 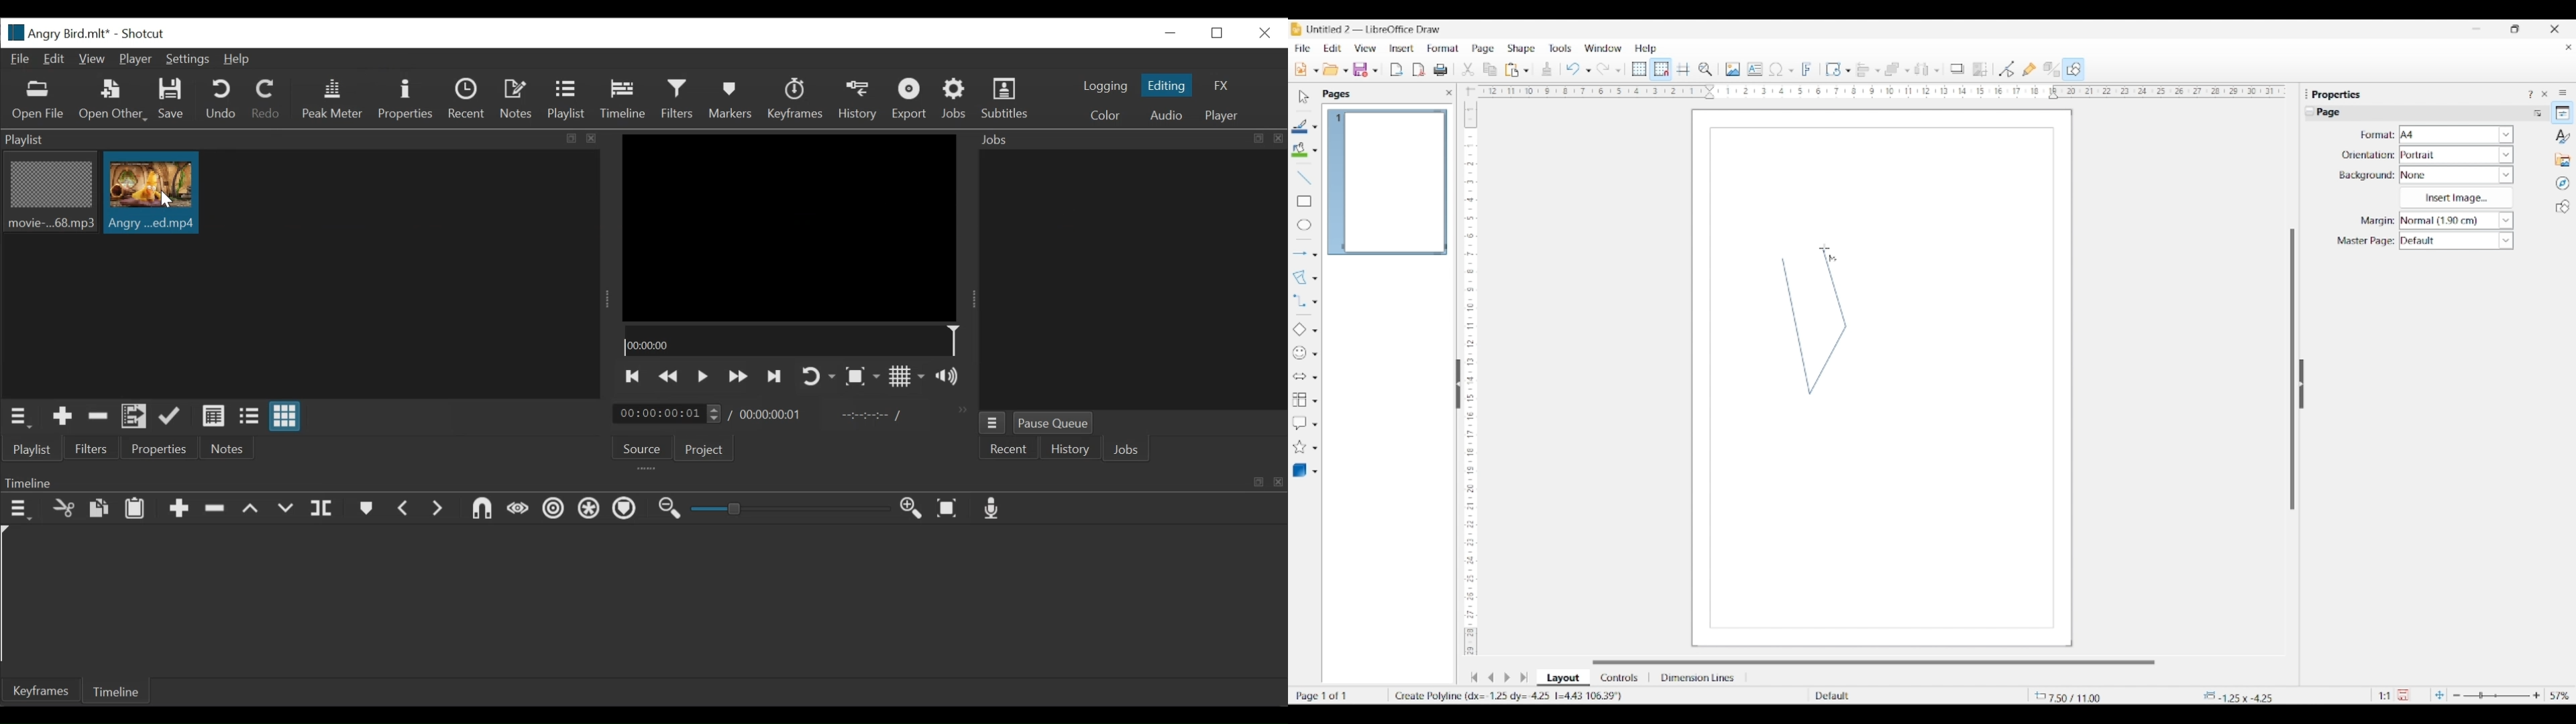 I want to click on Click to save modifications, so click(x=2403, y=695).